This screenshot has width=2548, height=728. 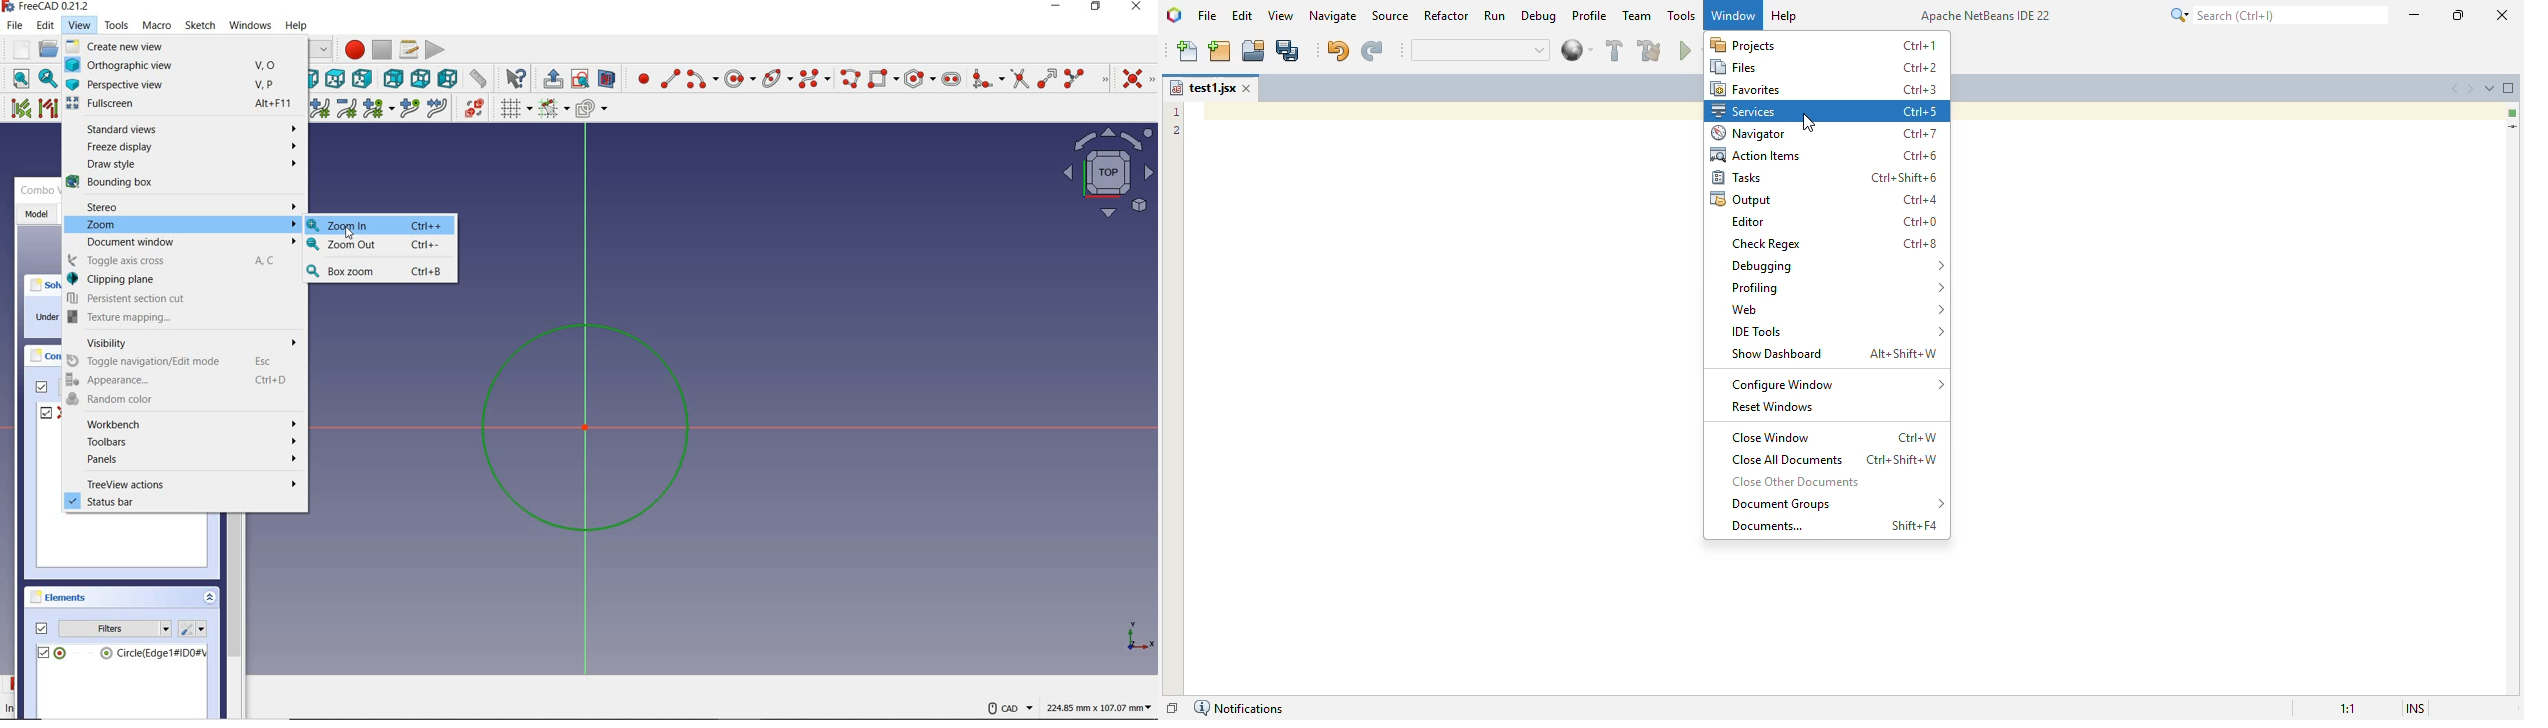 I want to click on Zoom Out, so click(x=378, y=244).